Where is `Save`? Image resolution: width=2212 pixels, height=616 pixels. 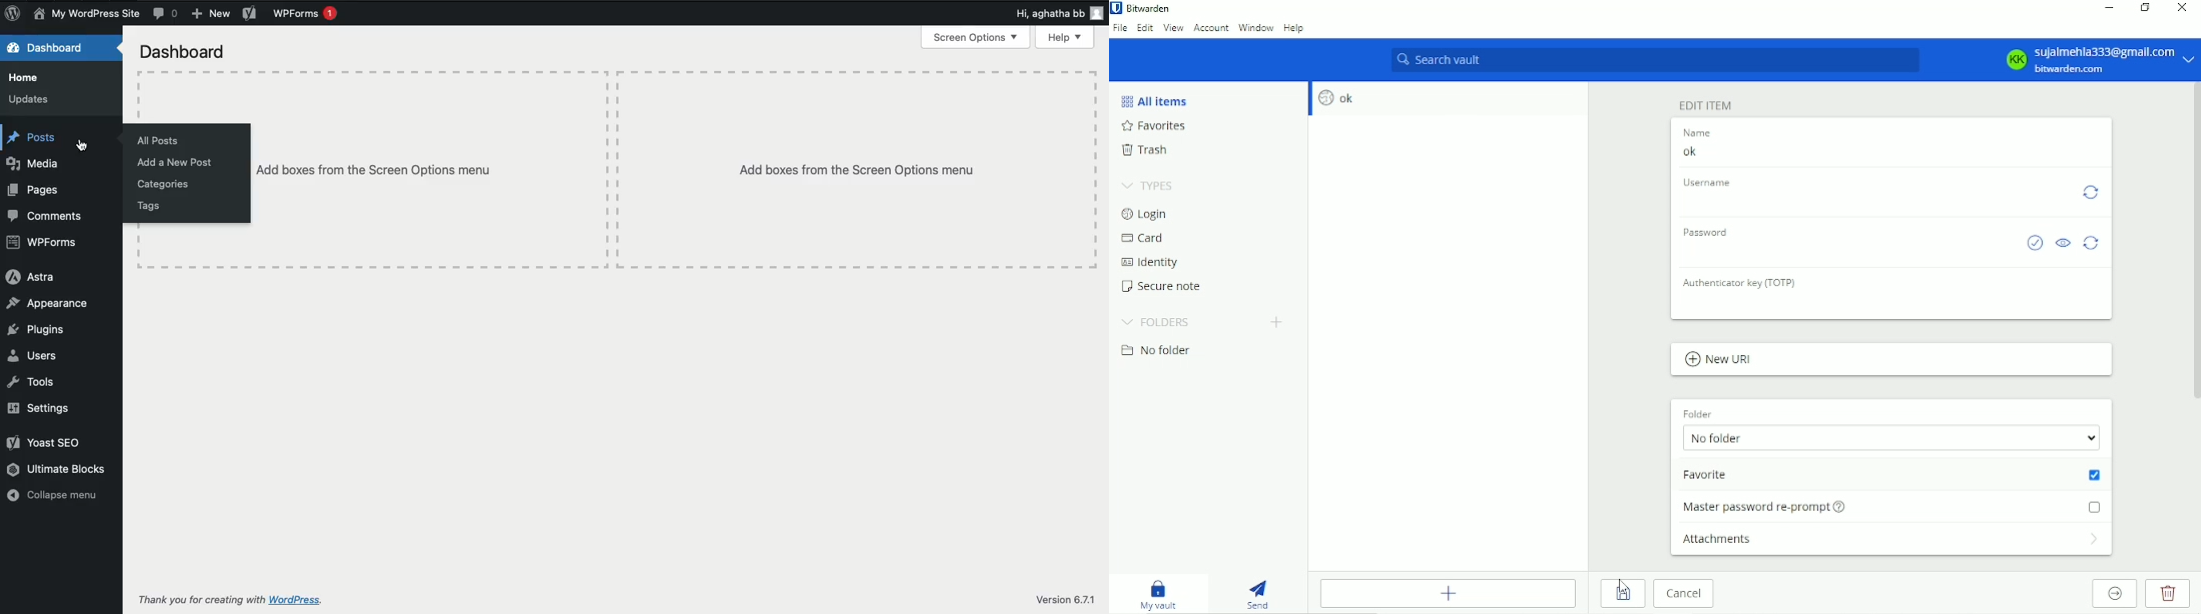
Save is located at coordinates (1623, 594).